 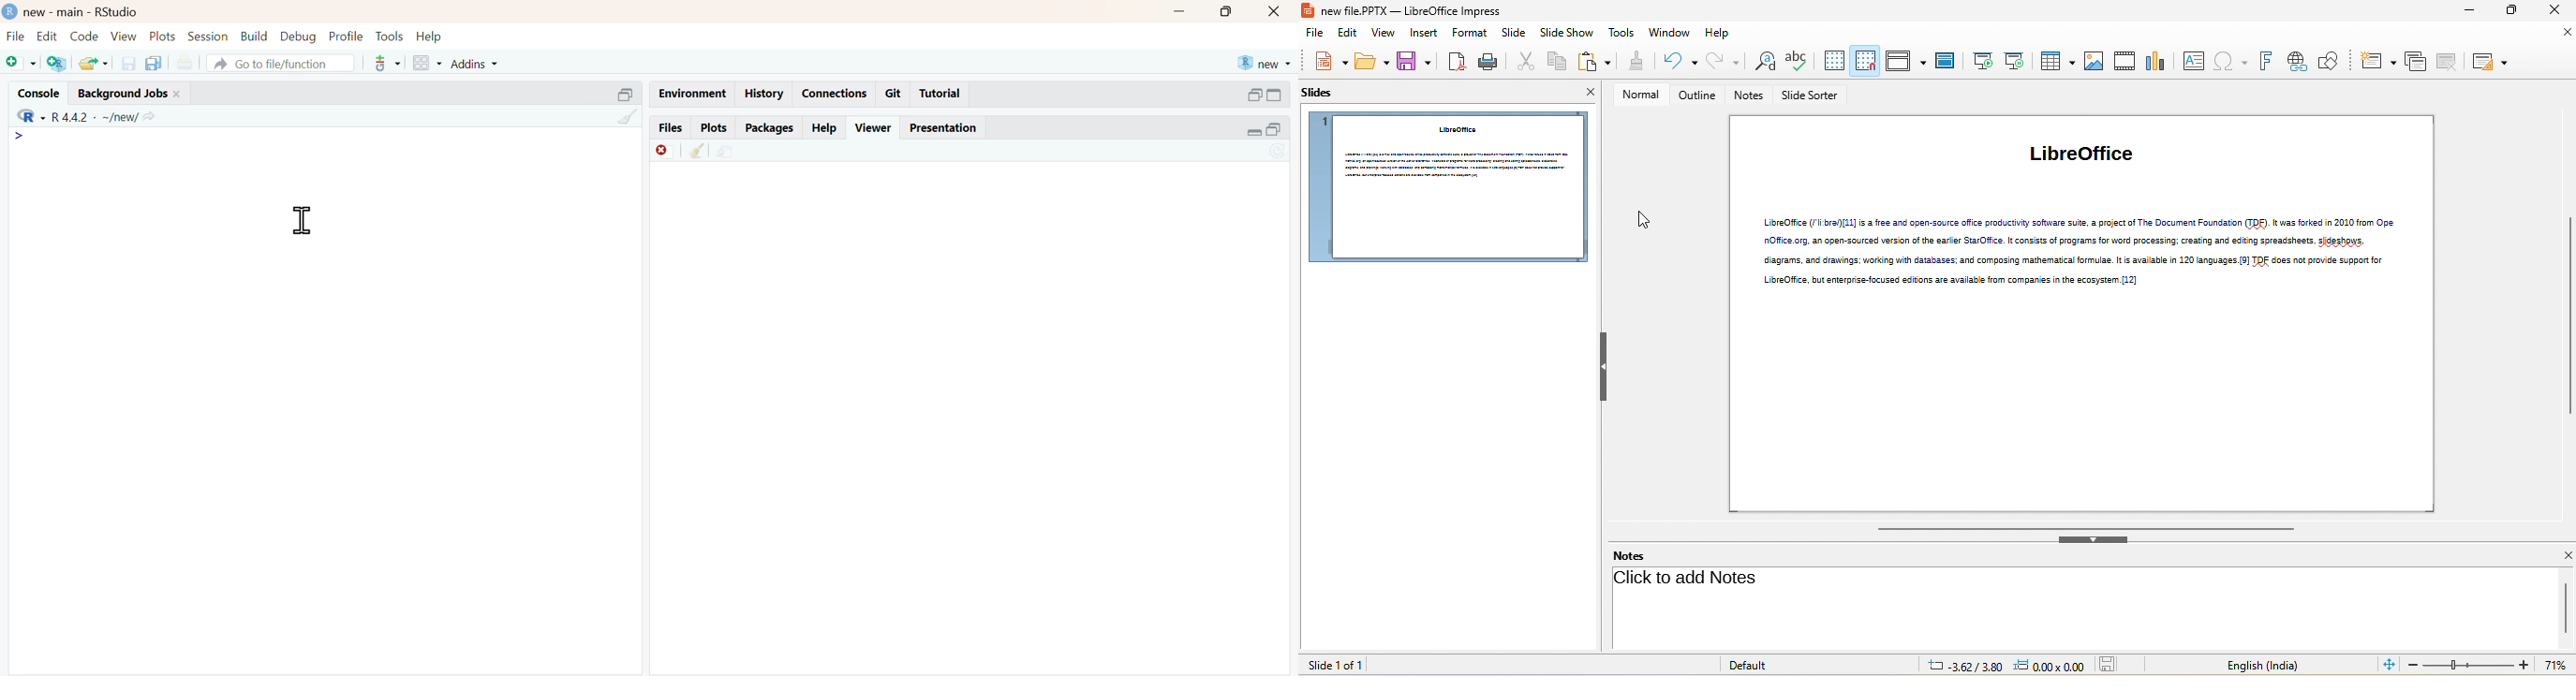 I want to click on -3.62/3.80, so click(x=1960, y=665).